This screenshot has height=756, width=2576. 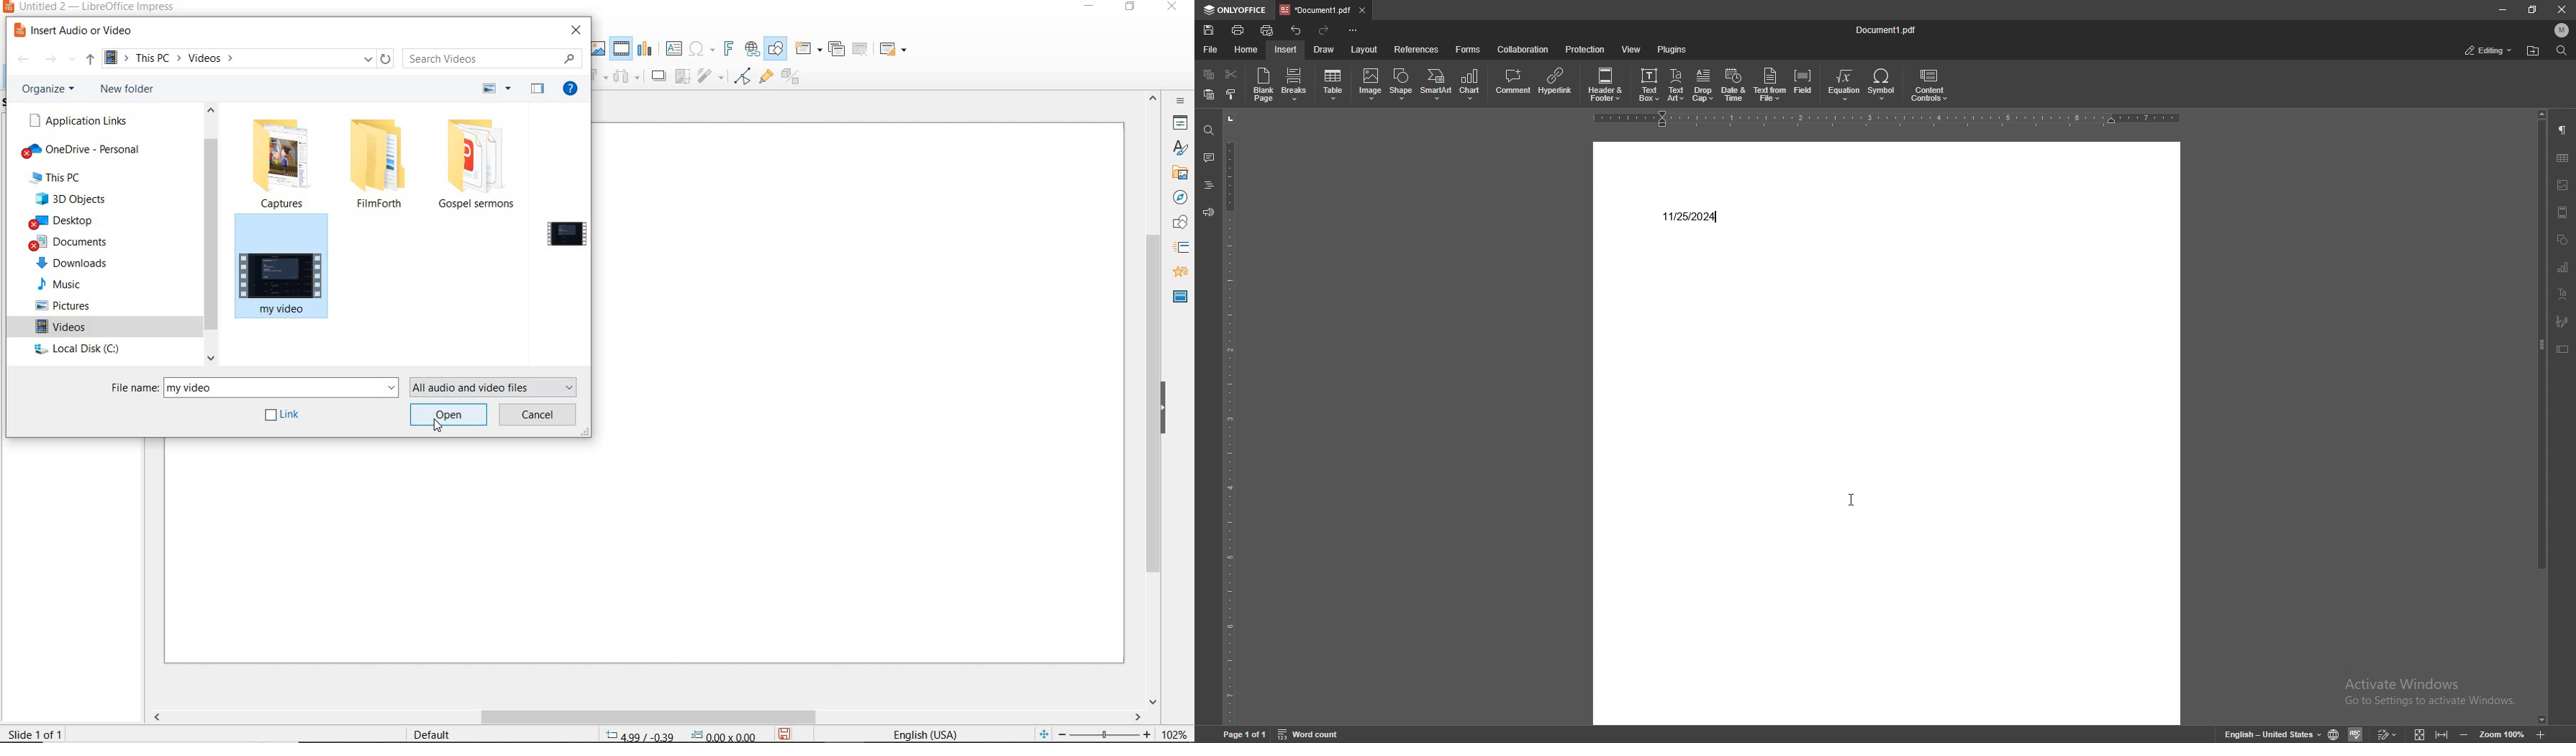 What do you see at coordinates (1333, 86) in the screenshot?
I see `table` at bounding box center [1333, 86].